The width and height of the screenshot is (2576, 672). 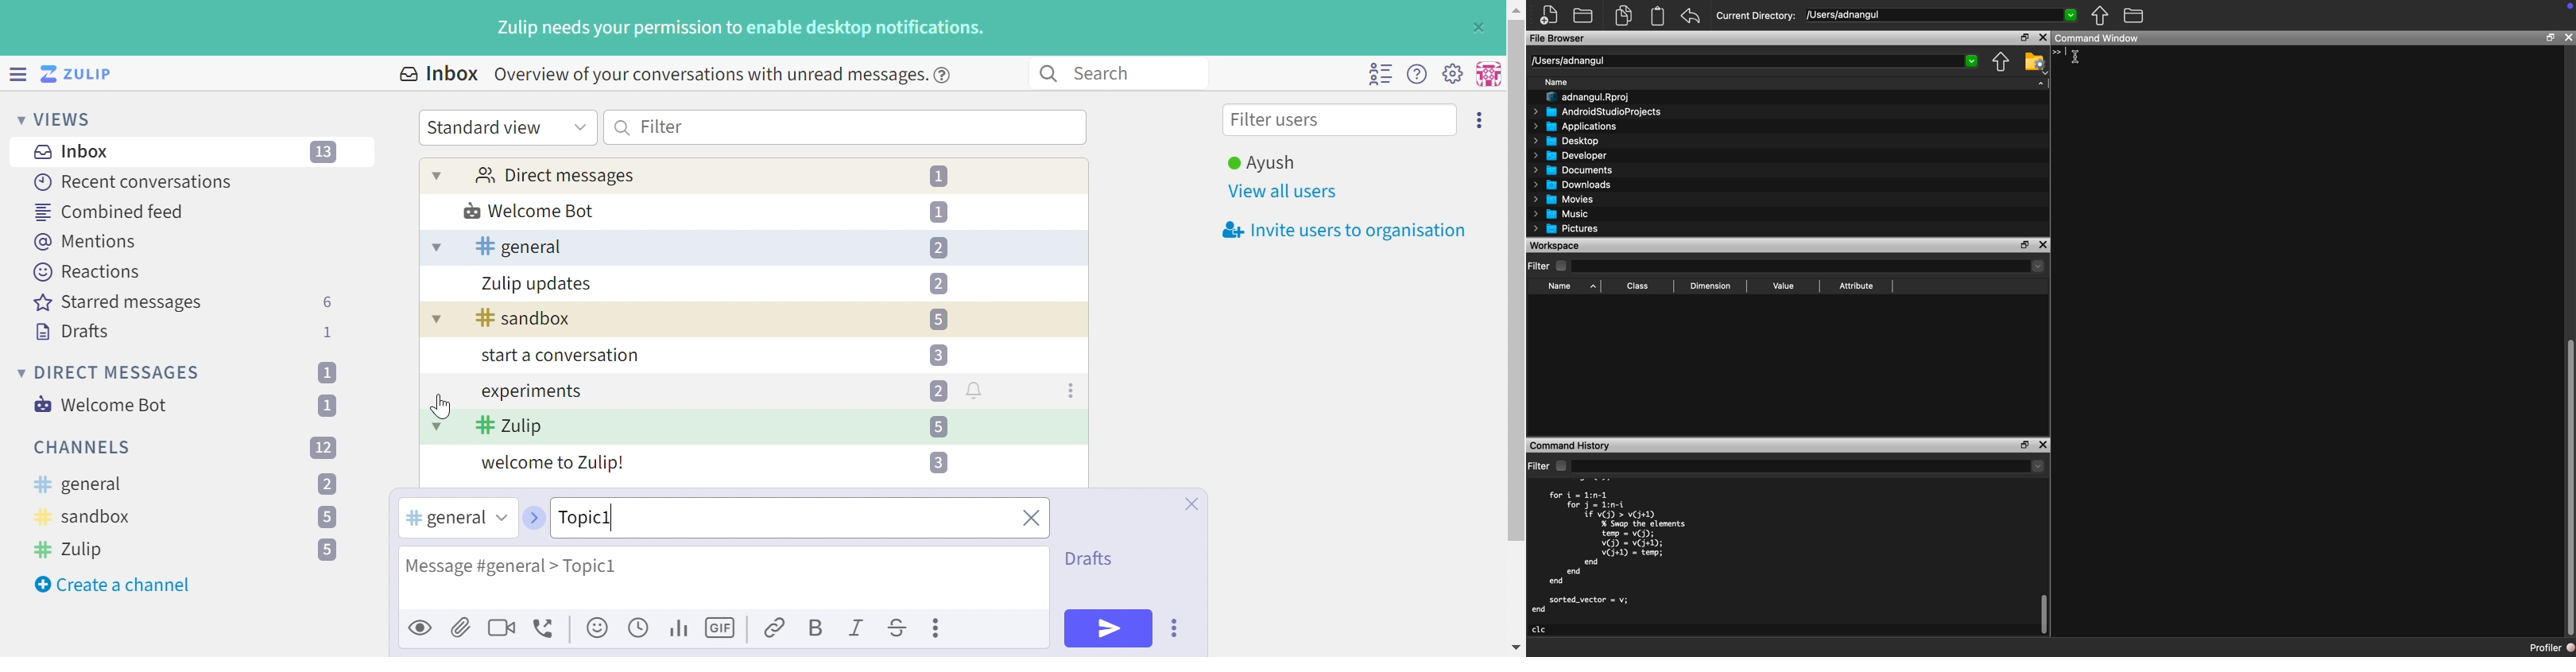 I want to click on 5, so click(x=938, y=320).